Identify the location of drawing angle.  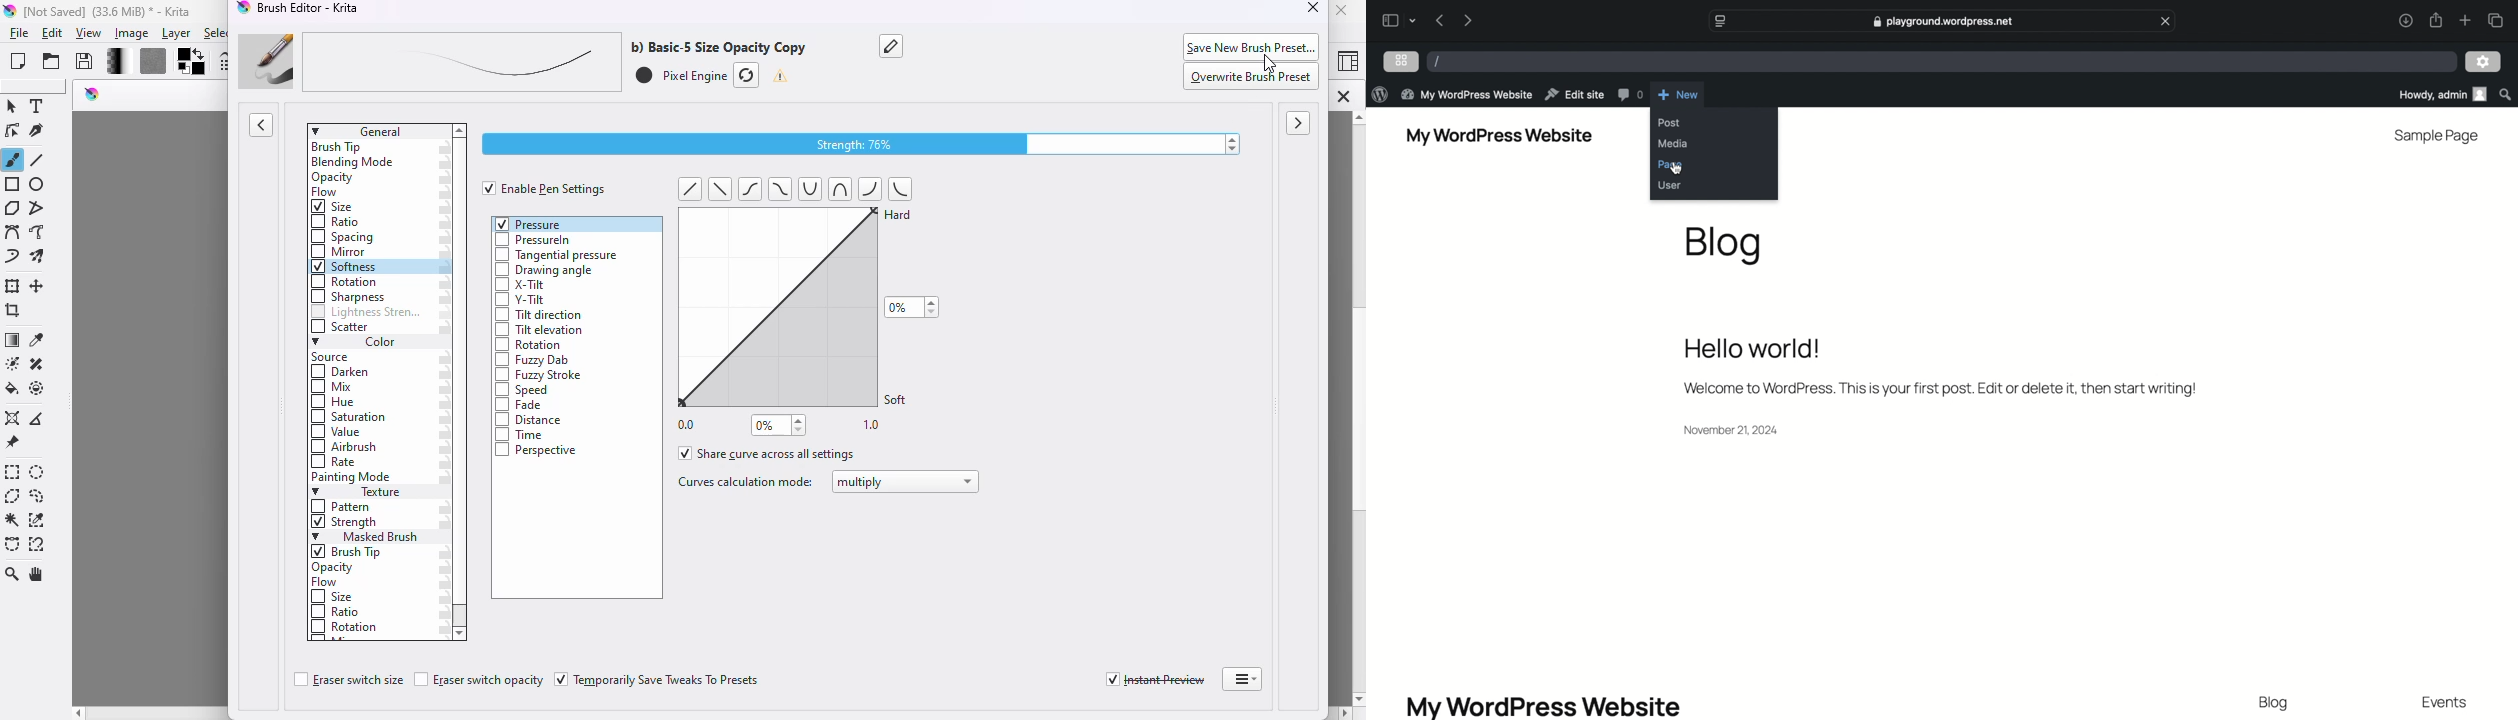
(543, 271).